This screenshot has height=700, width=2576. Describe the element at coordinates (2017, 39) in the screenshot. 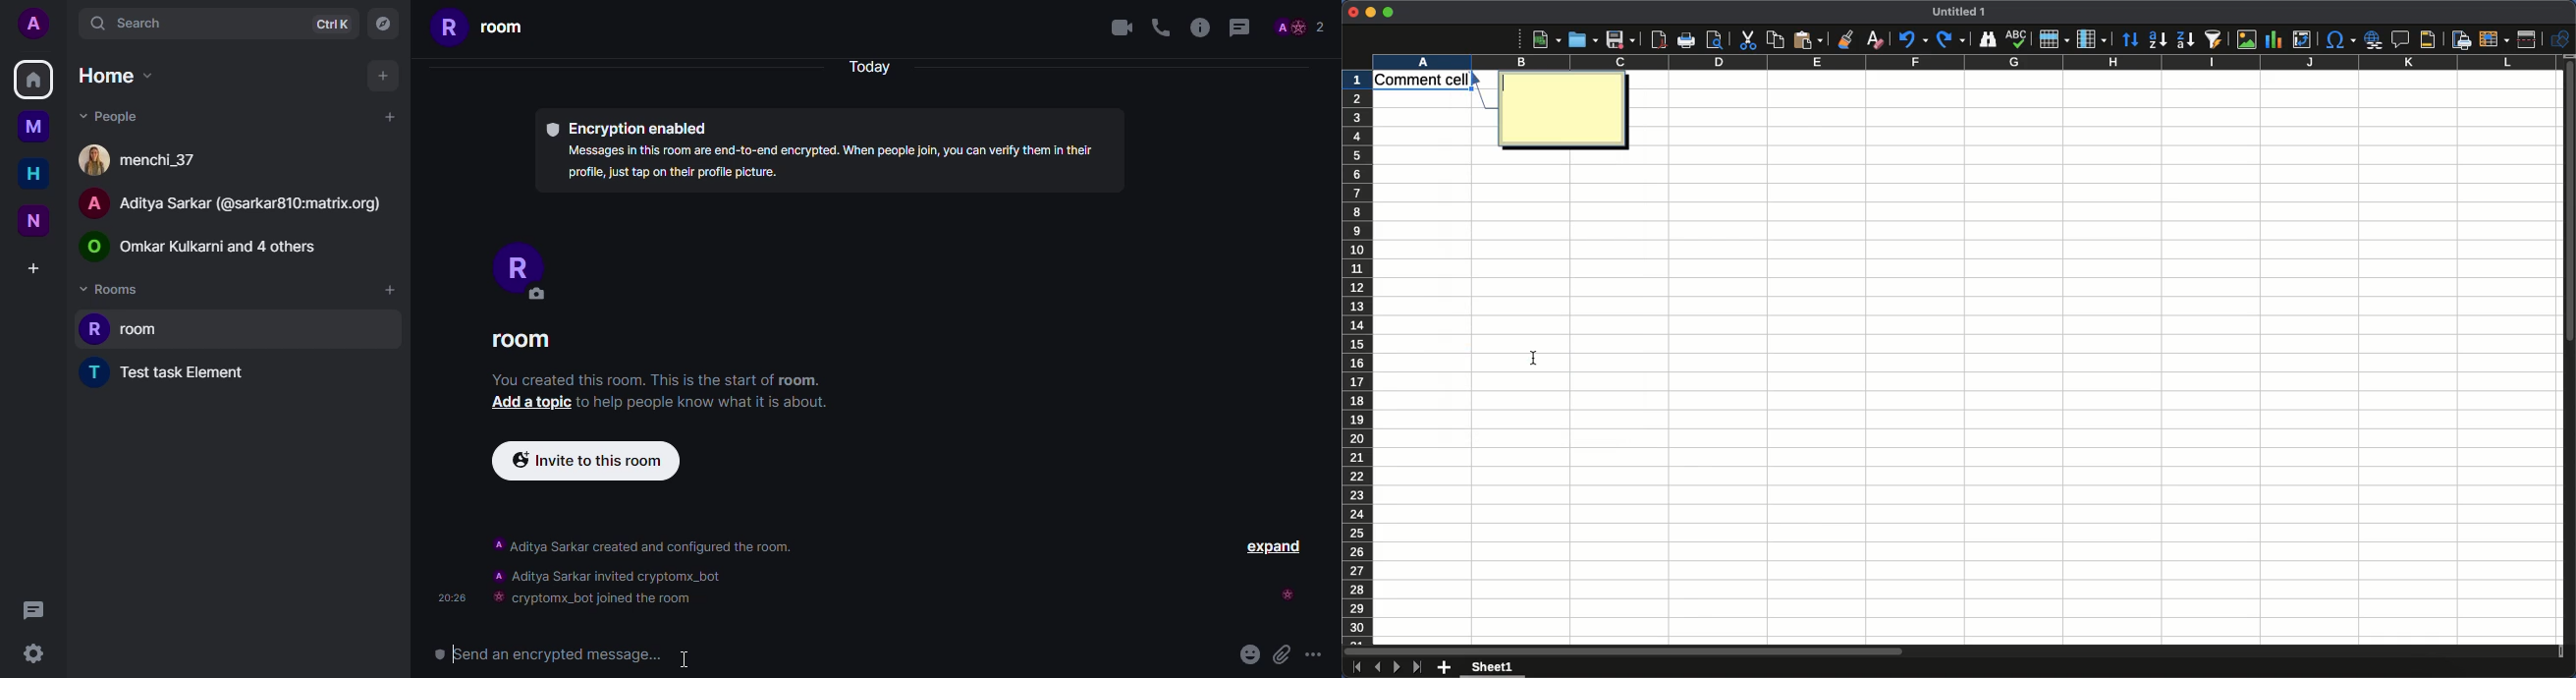

I see `Spell check` at that location.